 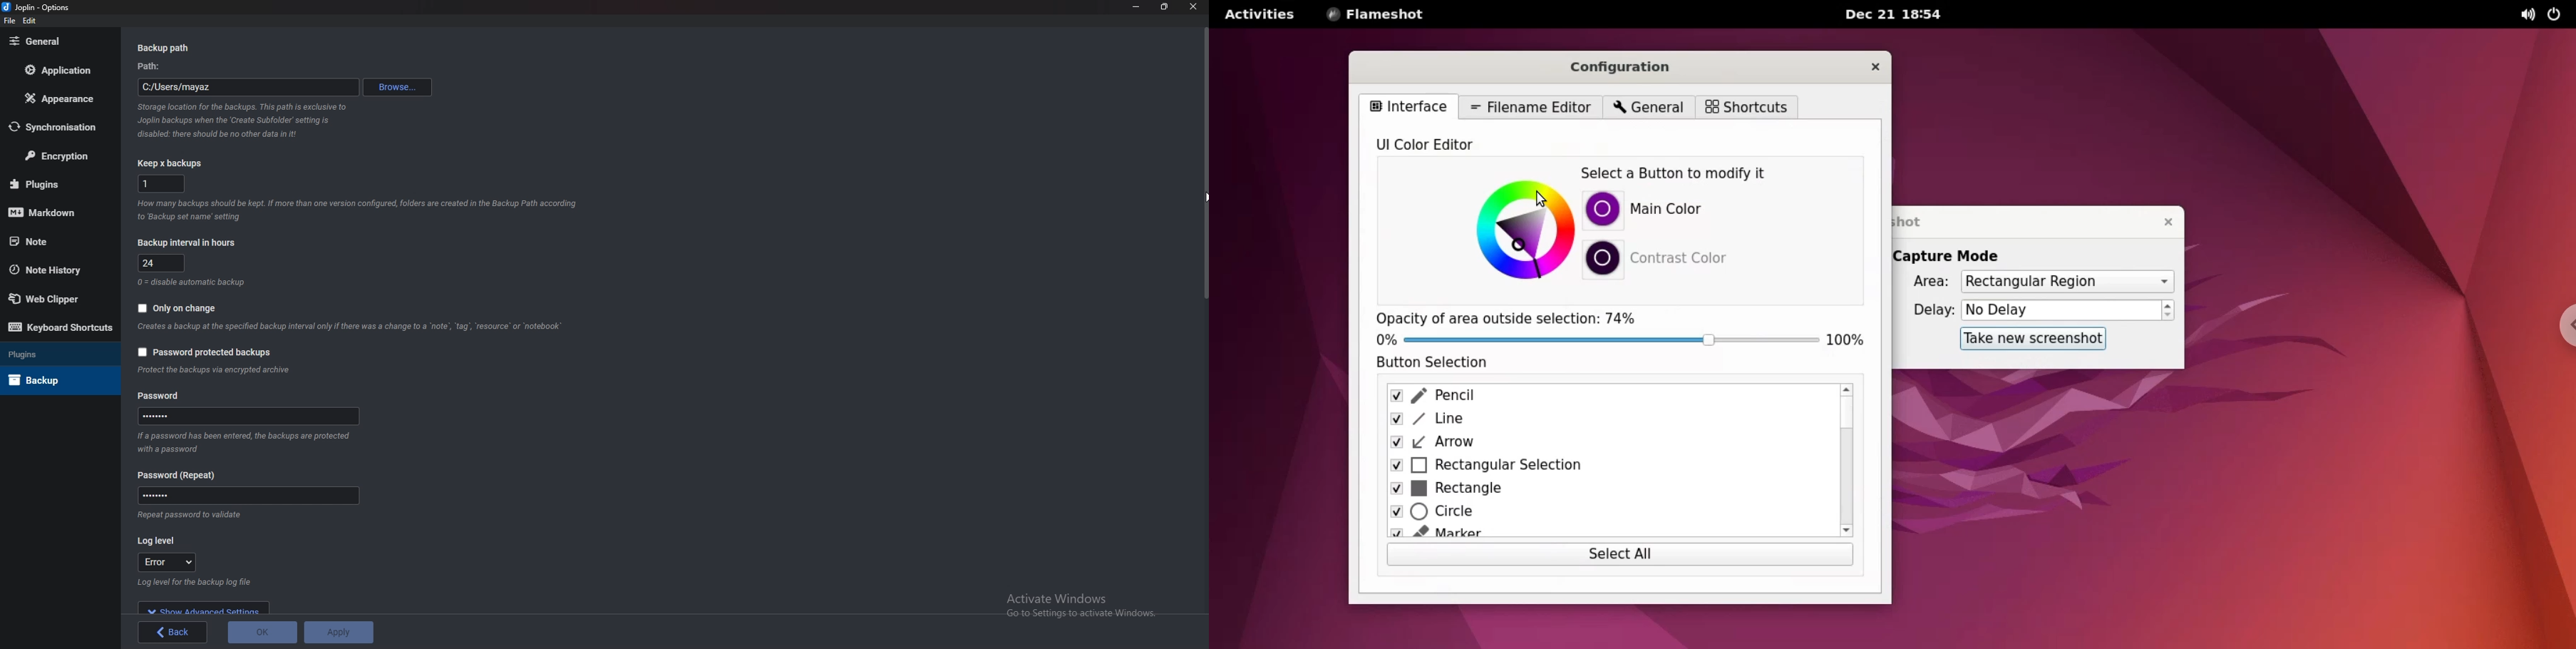 What do you see at coordinates (1844, 462) in the screenshot?
I see `scroll bar` at bounding box center [1844, 462].